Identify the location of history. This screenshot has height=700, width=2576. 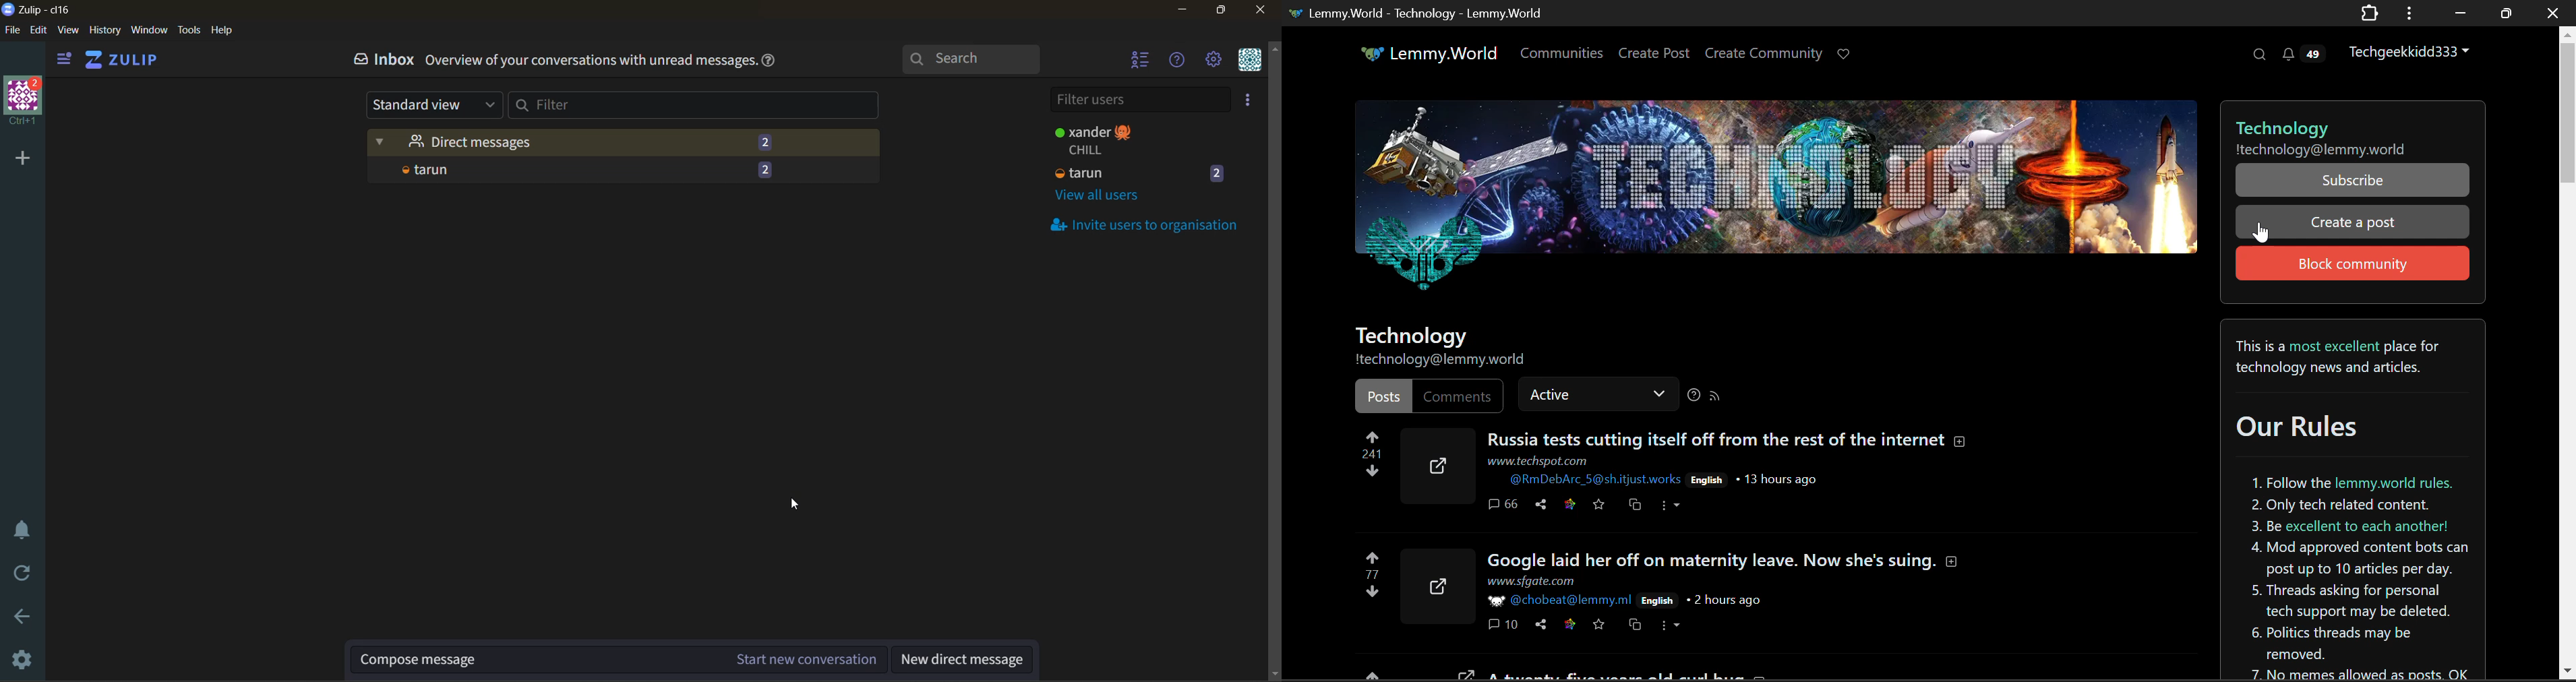
(104, 31).